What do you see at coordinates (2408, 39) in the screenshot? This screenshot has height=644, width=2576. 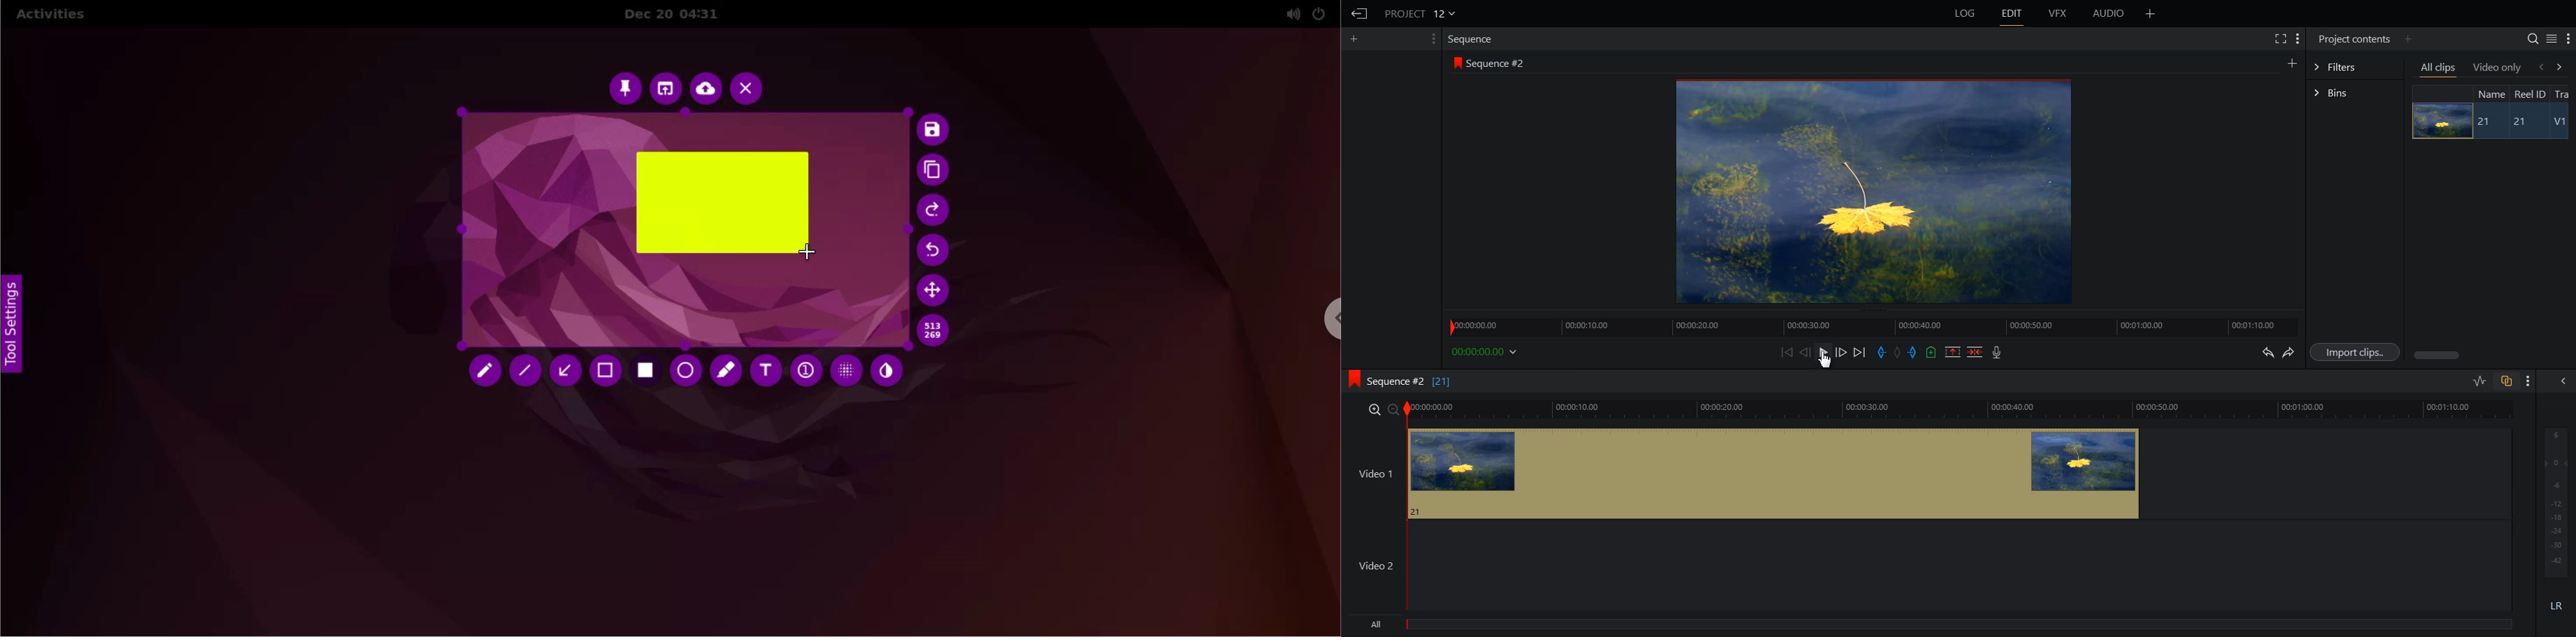 I see `Add panel` at bounding box center [2408, 39].